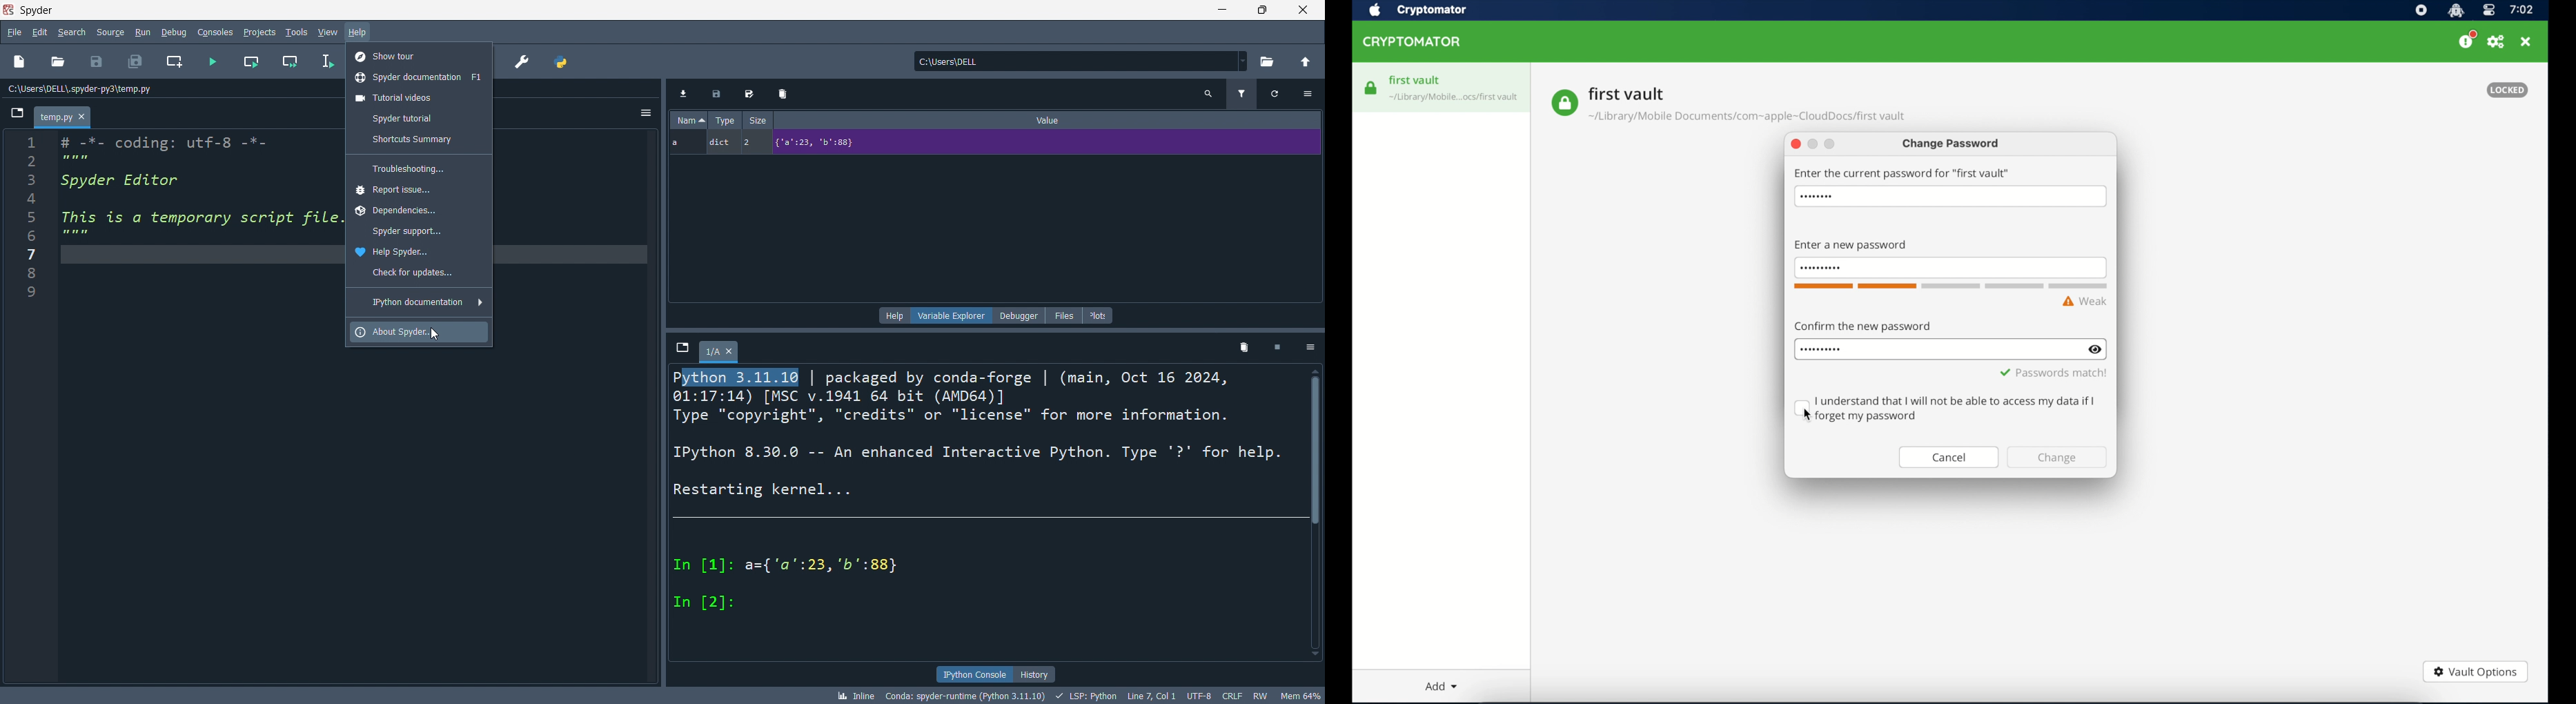 Image resolution: width=2576 pixels, height=728 pixels. I want to click on troubleshooting, so click(420, 168).